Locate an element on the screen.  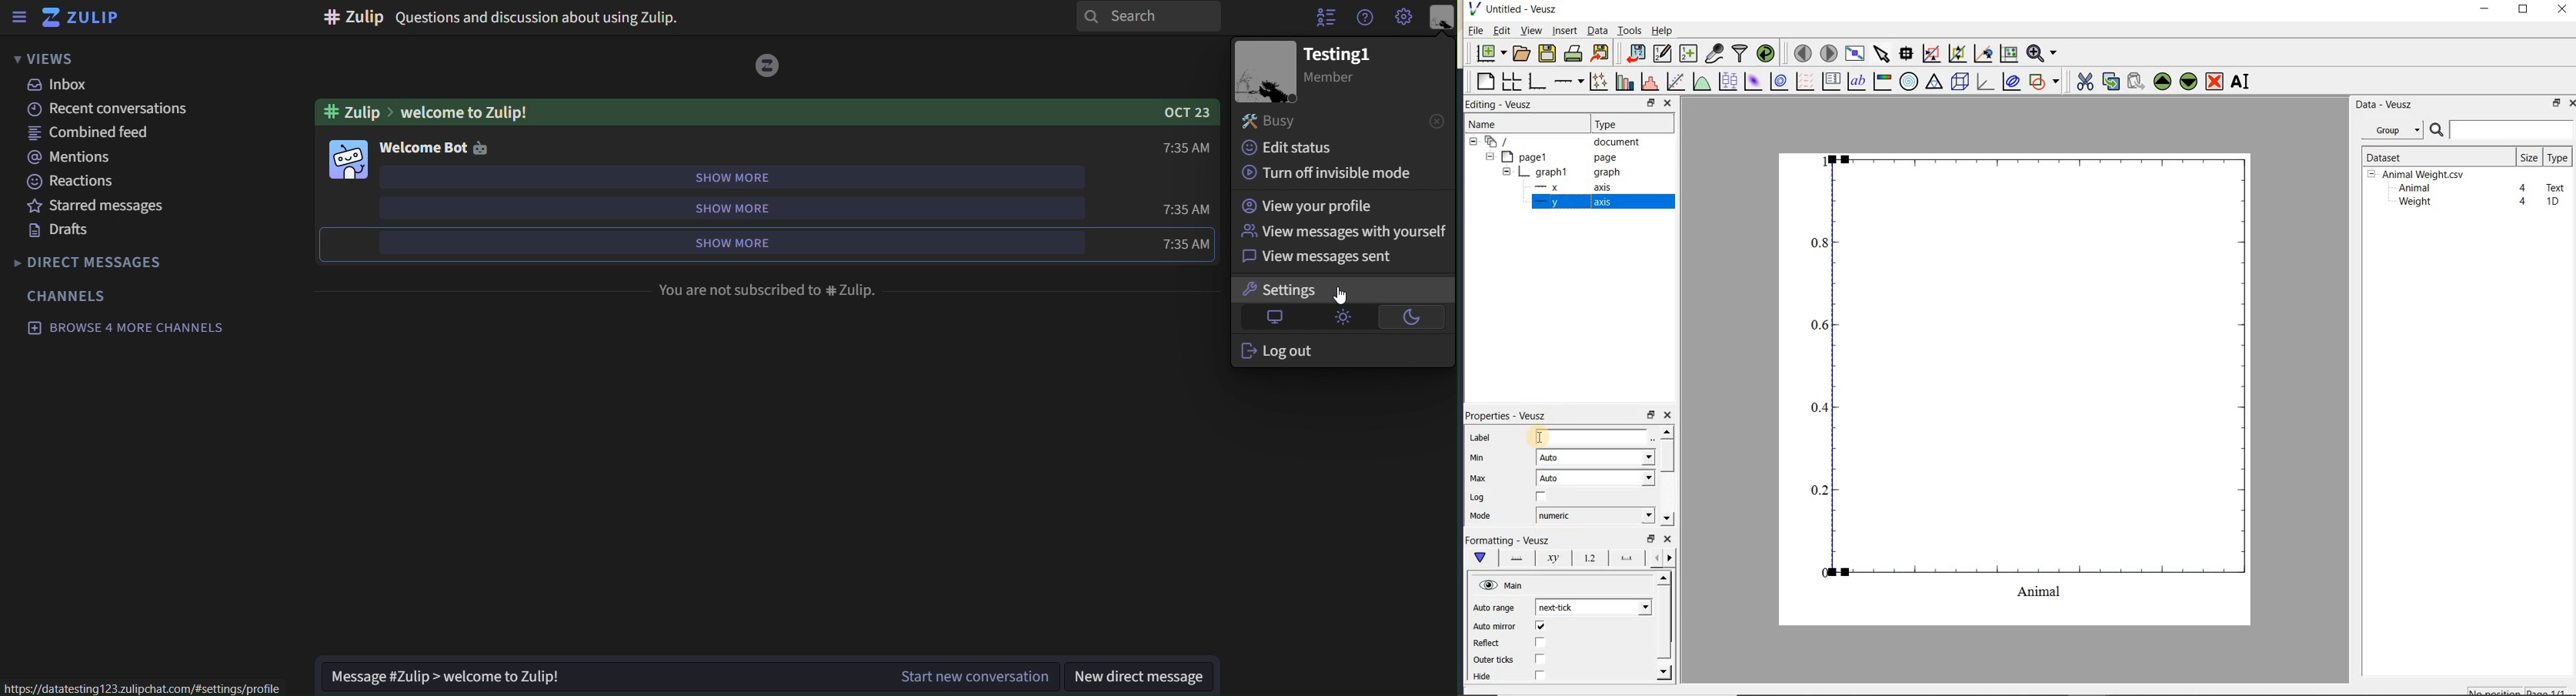
https//datatesting123zulipchat.com/#setings/profile is located at coordinates (155, 688).